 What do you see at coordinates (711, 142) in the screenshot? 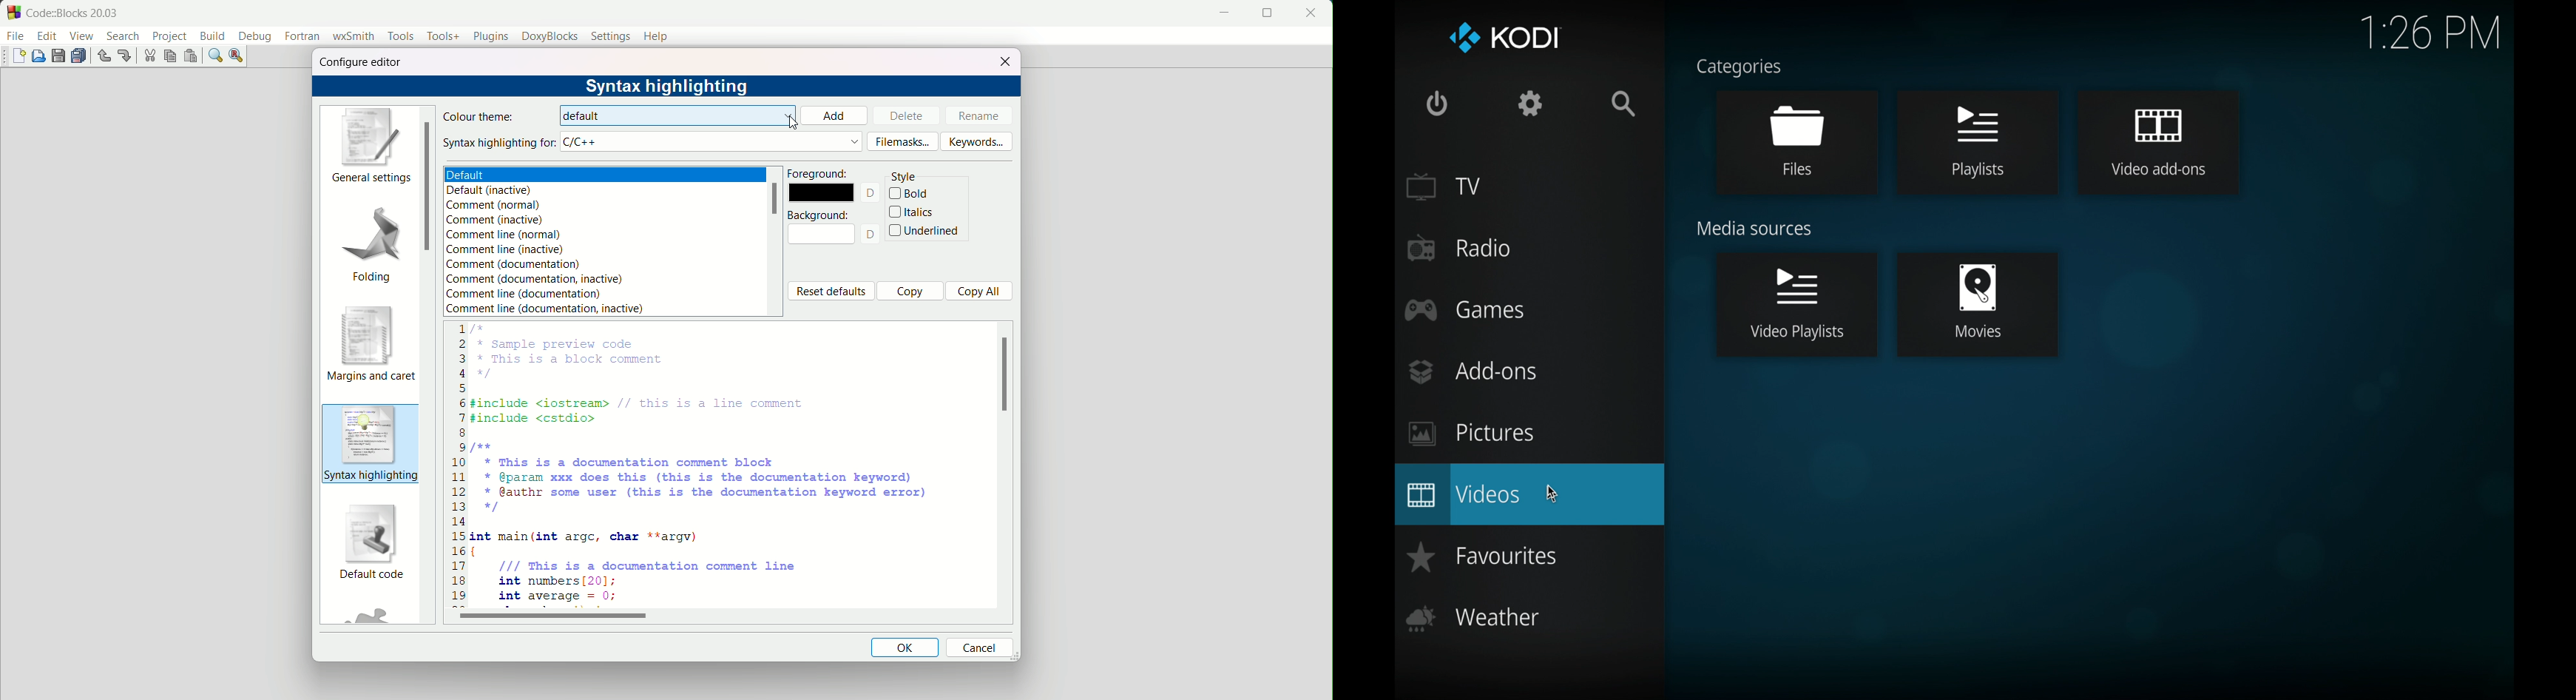
I see `language` at bounding box center [711, 142].